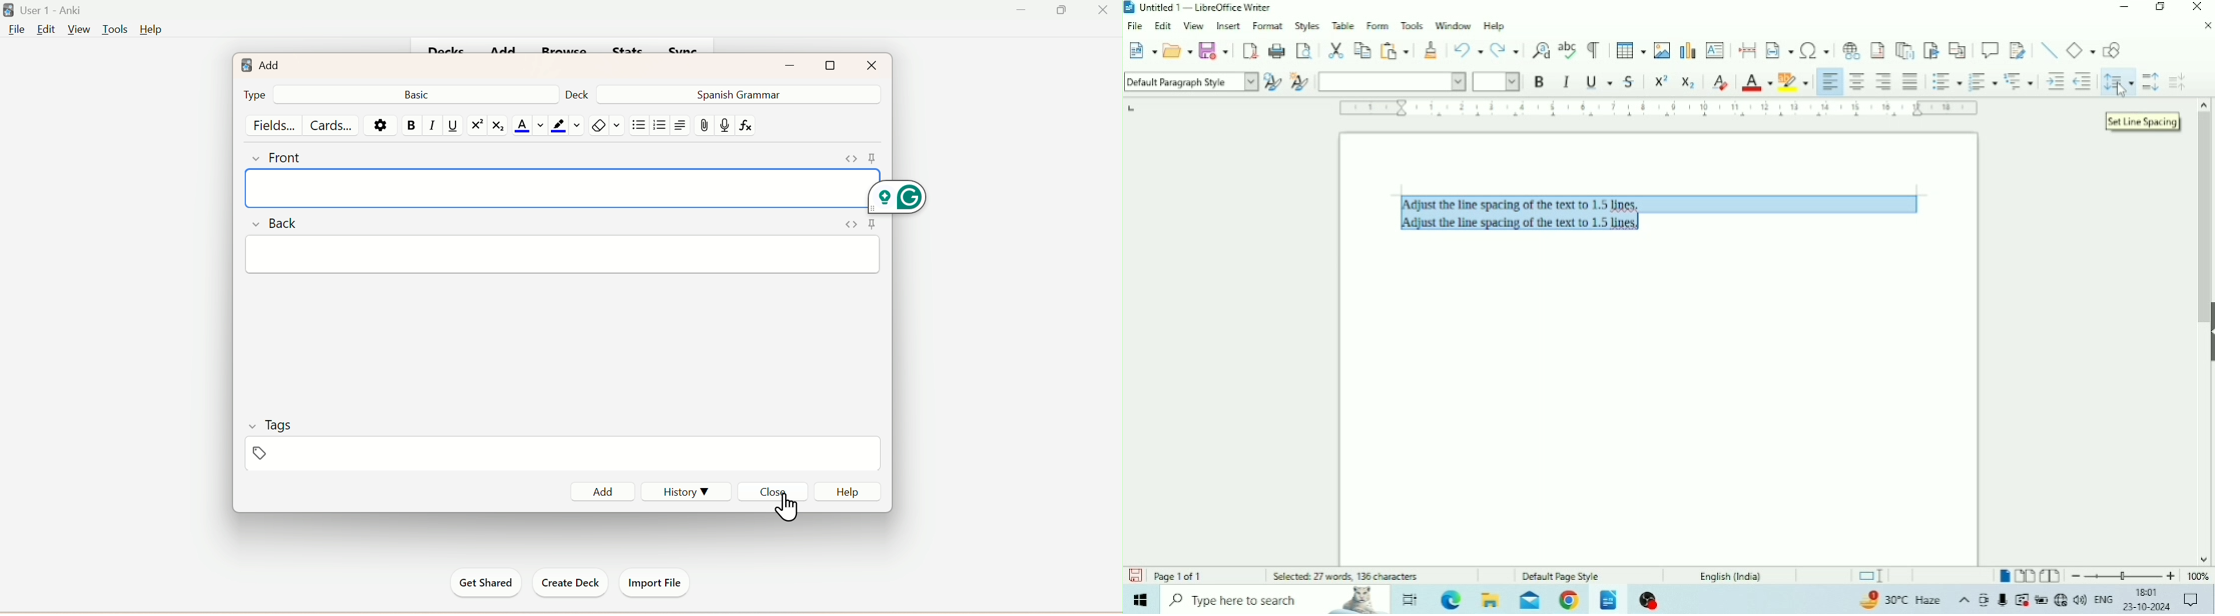 The image size is (2240, 616). I want to click on Create Deck, so click(567, 583).